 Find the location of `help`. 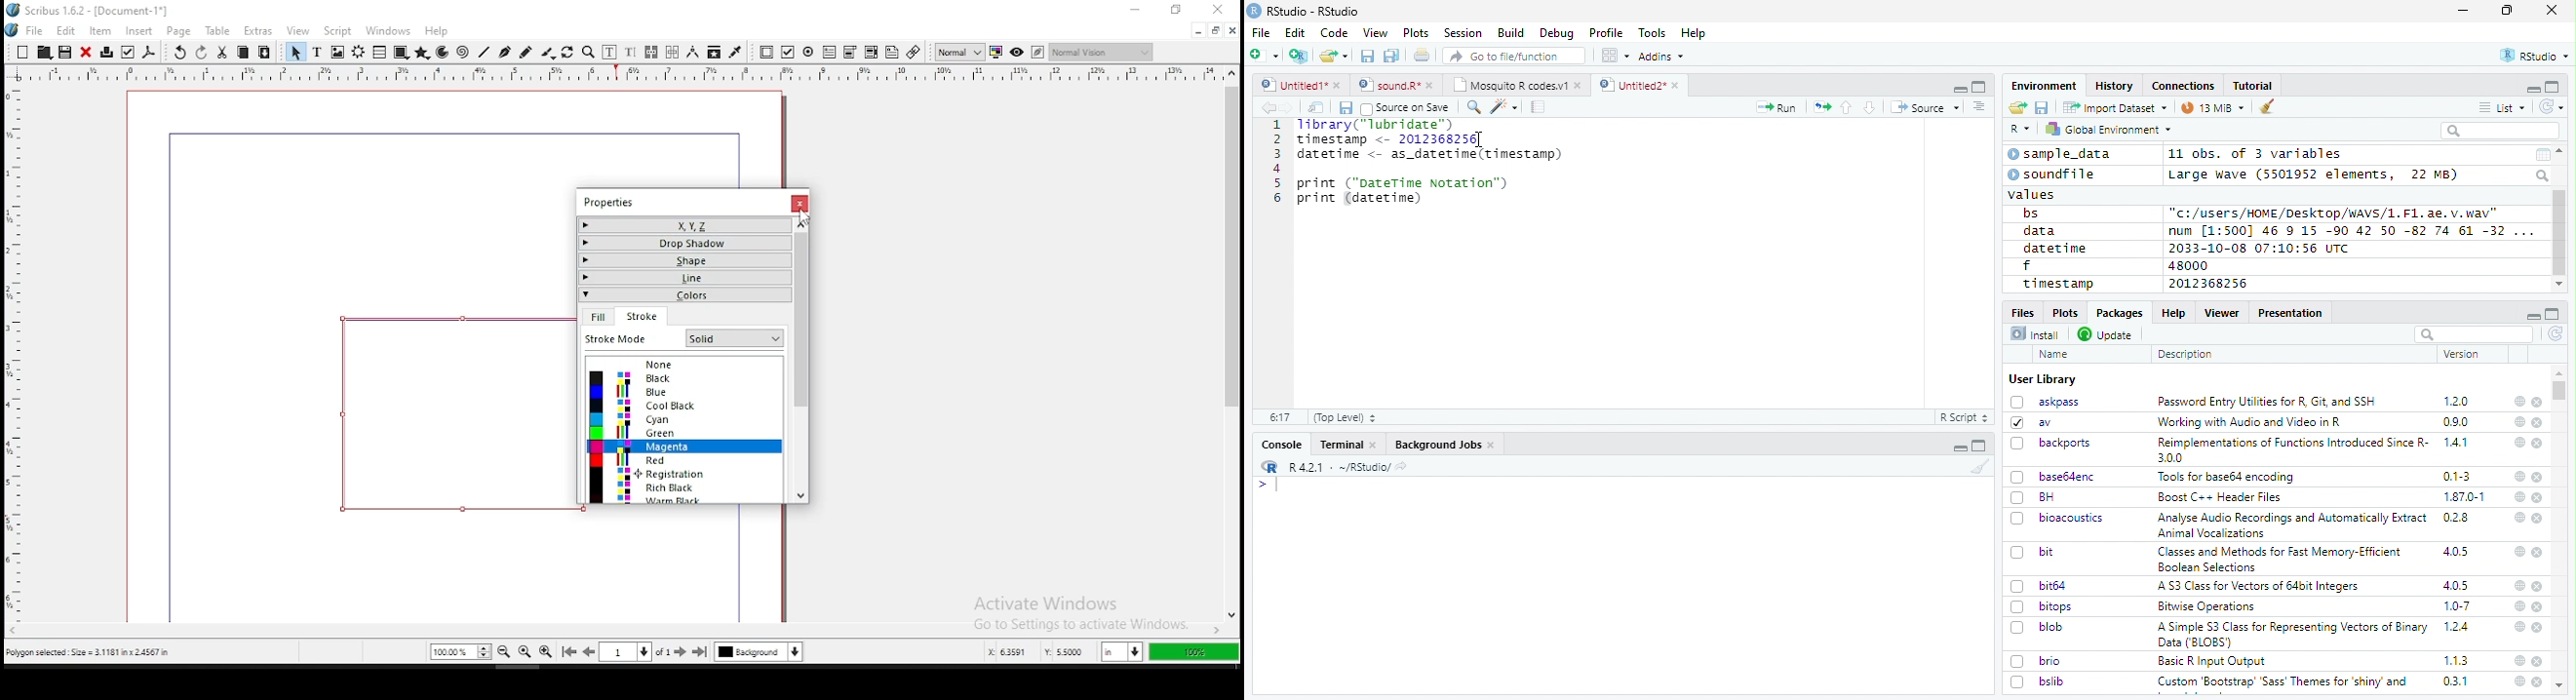

help is located at coordinates (2518, 401).